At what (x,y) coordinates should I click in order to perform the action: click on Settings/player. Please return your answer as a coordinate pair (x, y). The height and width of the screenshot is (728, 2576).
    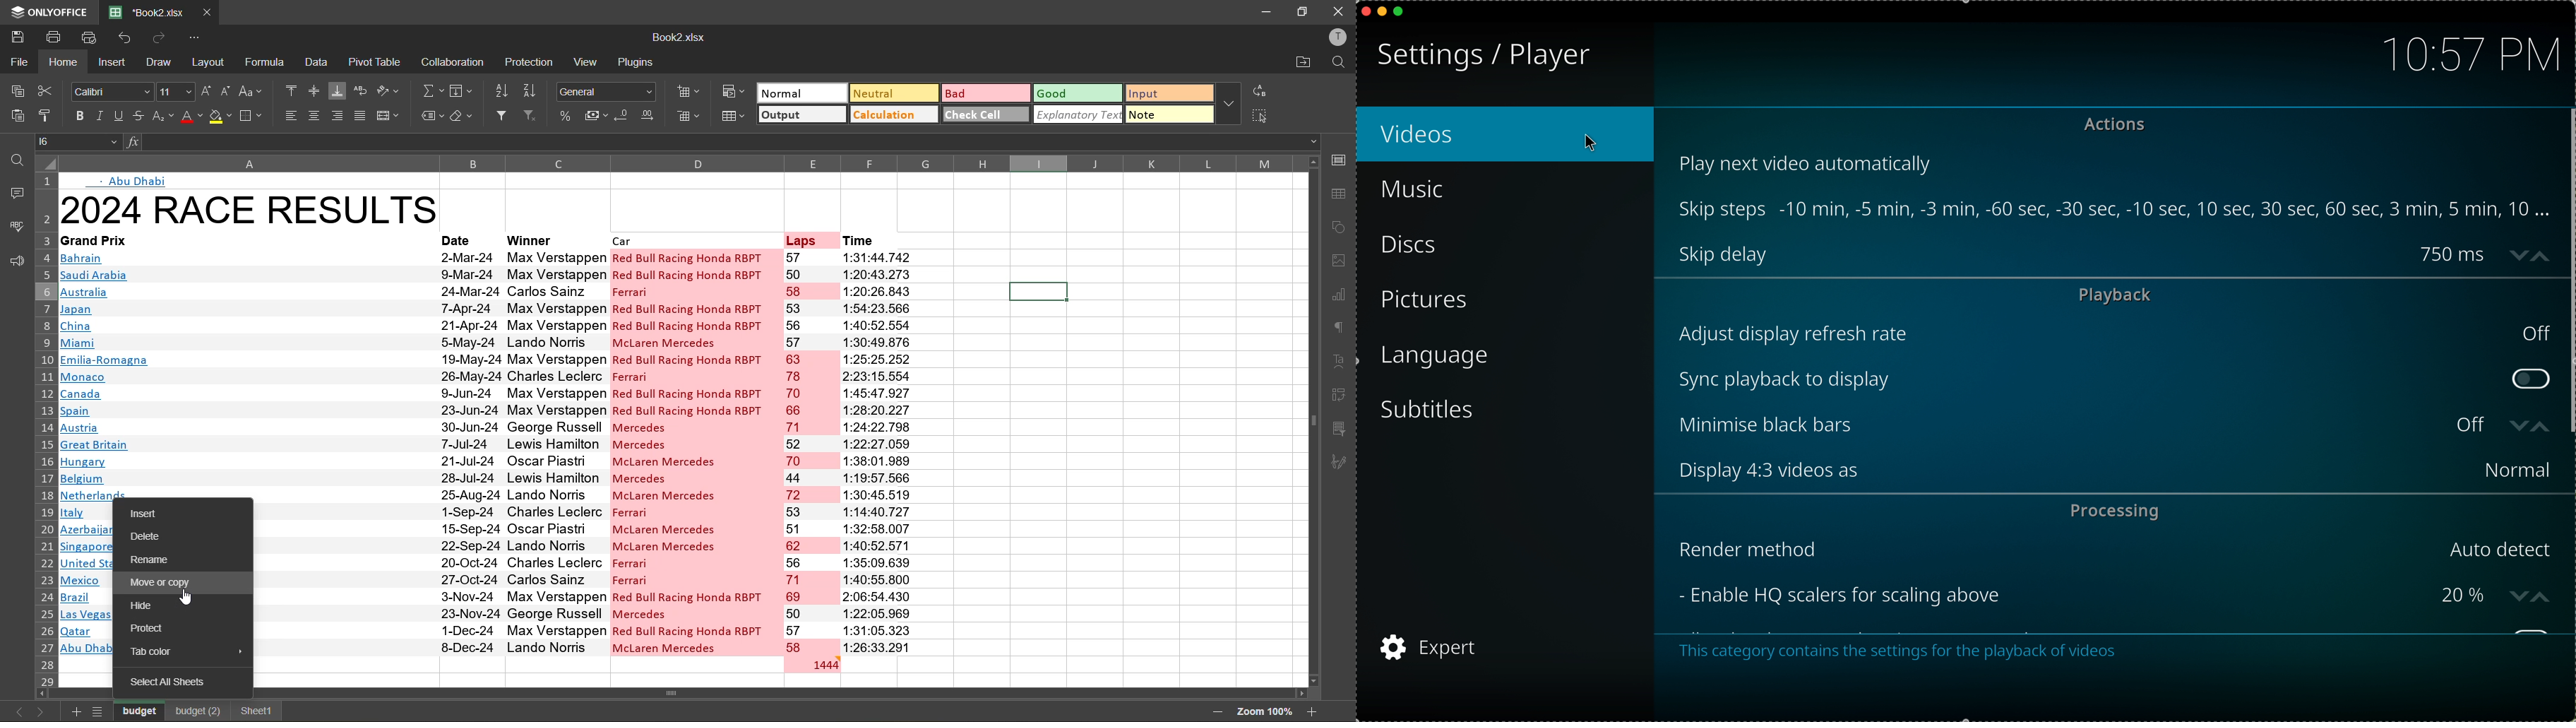
    Looking at the image, I should click on (1480, 56).